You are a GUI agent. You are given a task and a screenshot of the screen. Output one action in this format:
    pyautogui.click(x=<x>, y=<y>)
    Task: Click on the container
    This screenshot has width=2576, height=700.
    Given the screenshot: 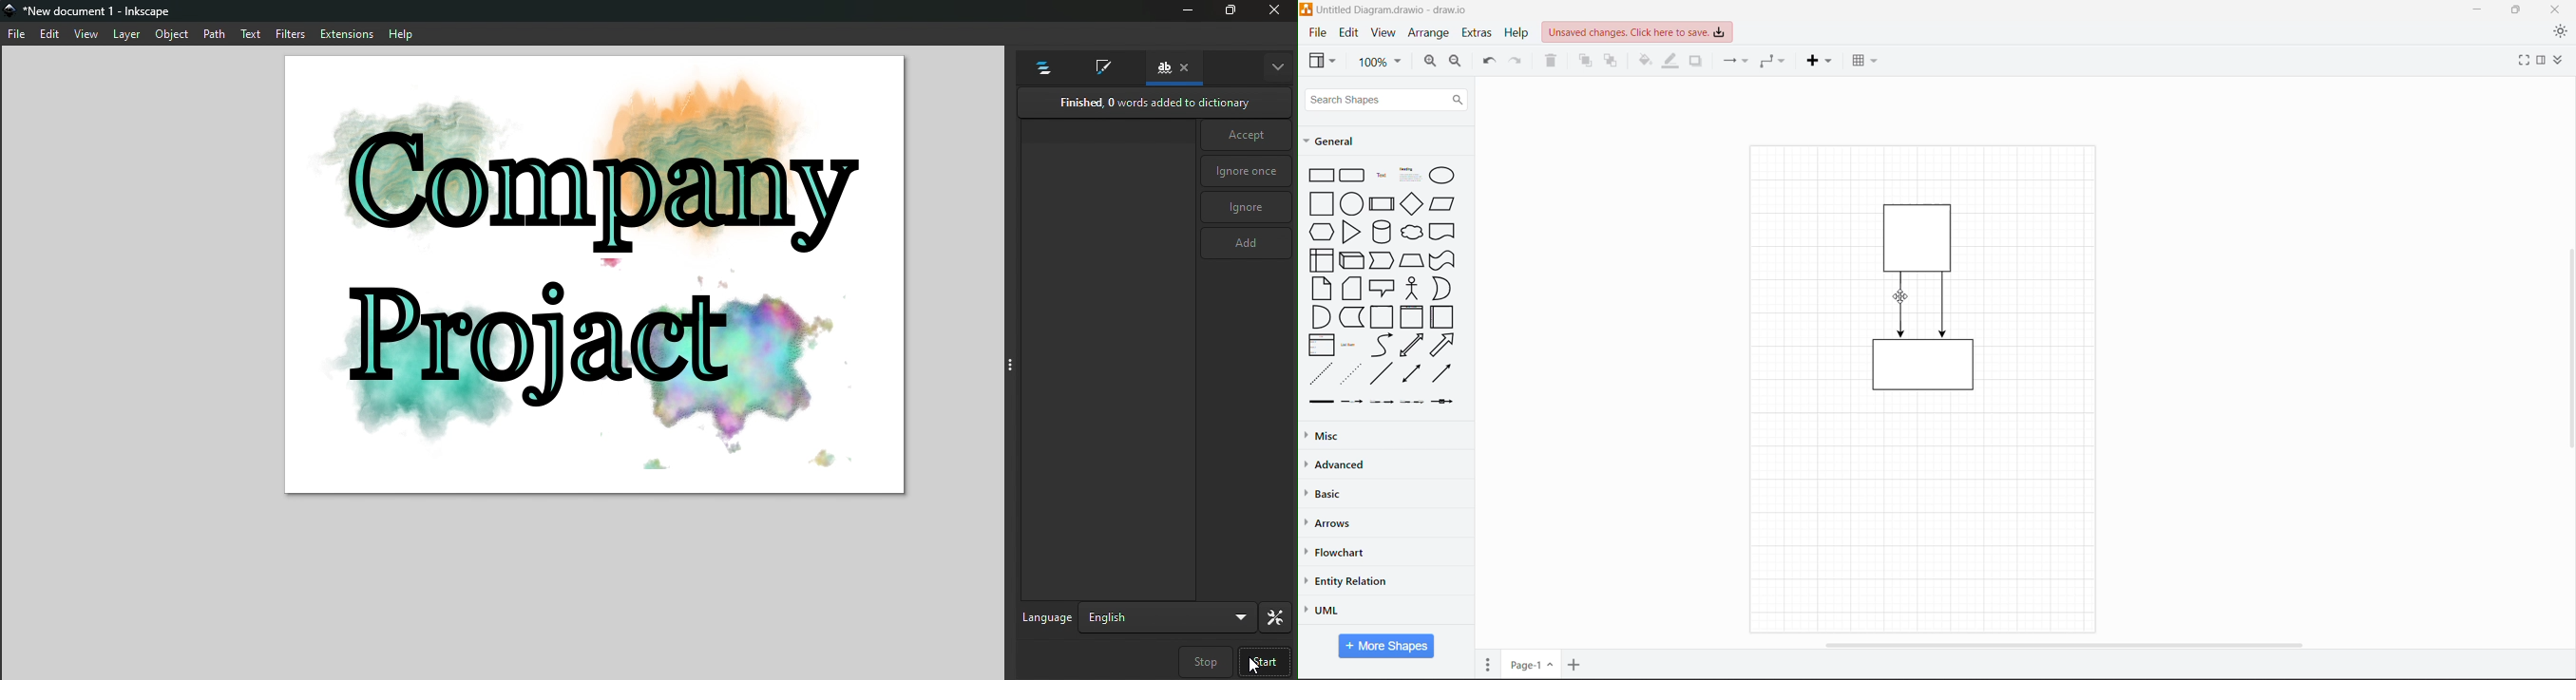 What is the action you would take?
    pyautogui.click(x=1921, y=235)
    